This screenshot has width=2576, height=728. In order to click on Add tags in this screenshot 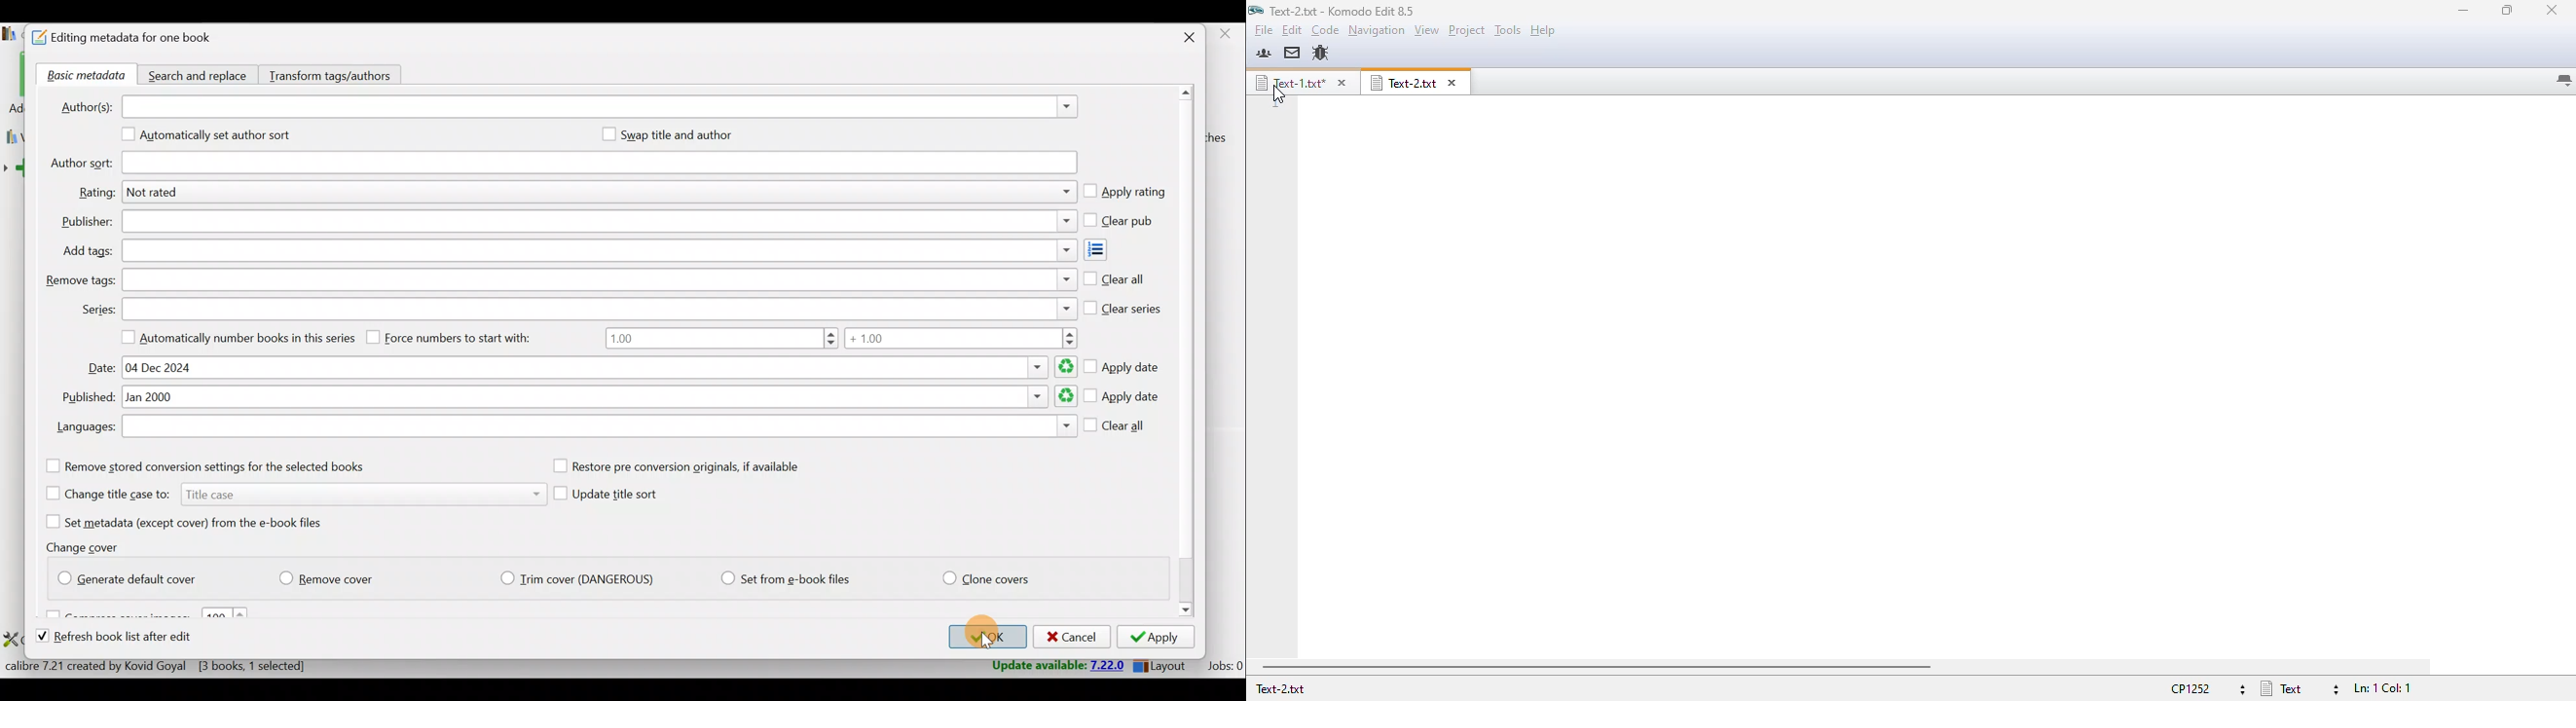, I will do `click(597, 251)`.